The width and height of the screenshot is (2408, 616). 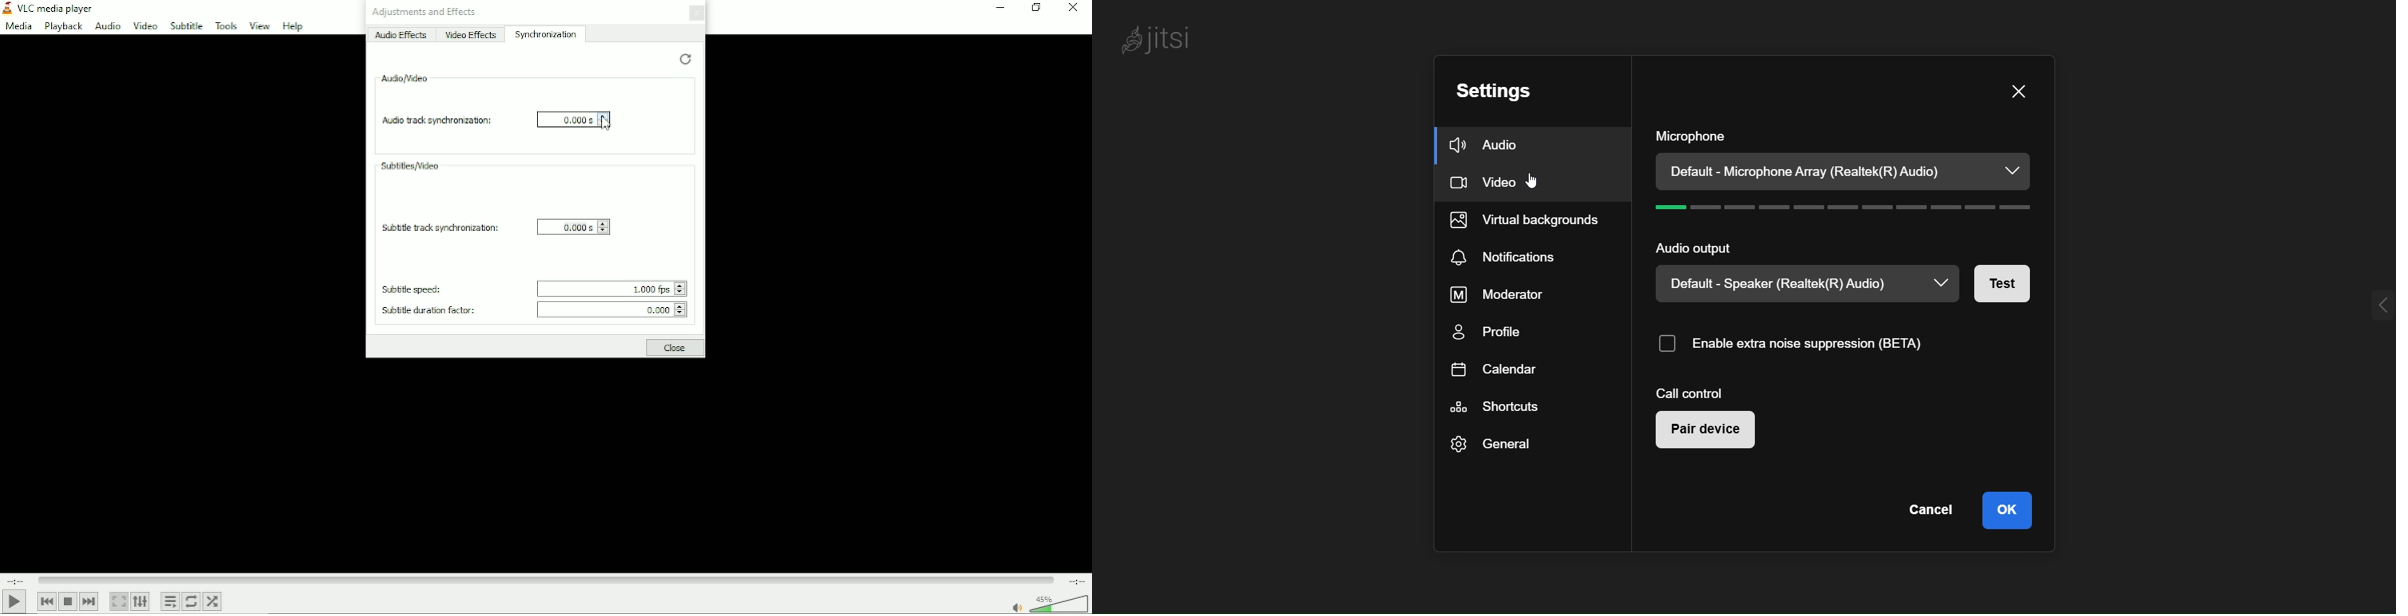 I want to click on dropdown, so click(x=2014, y=169).